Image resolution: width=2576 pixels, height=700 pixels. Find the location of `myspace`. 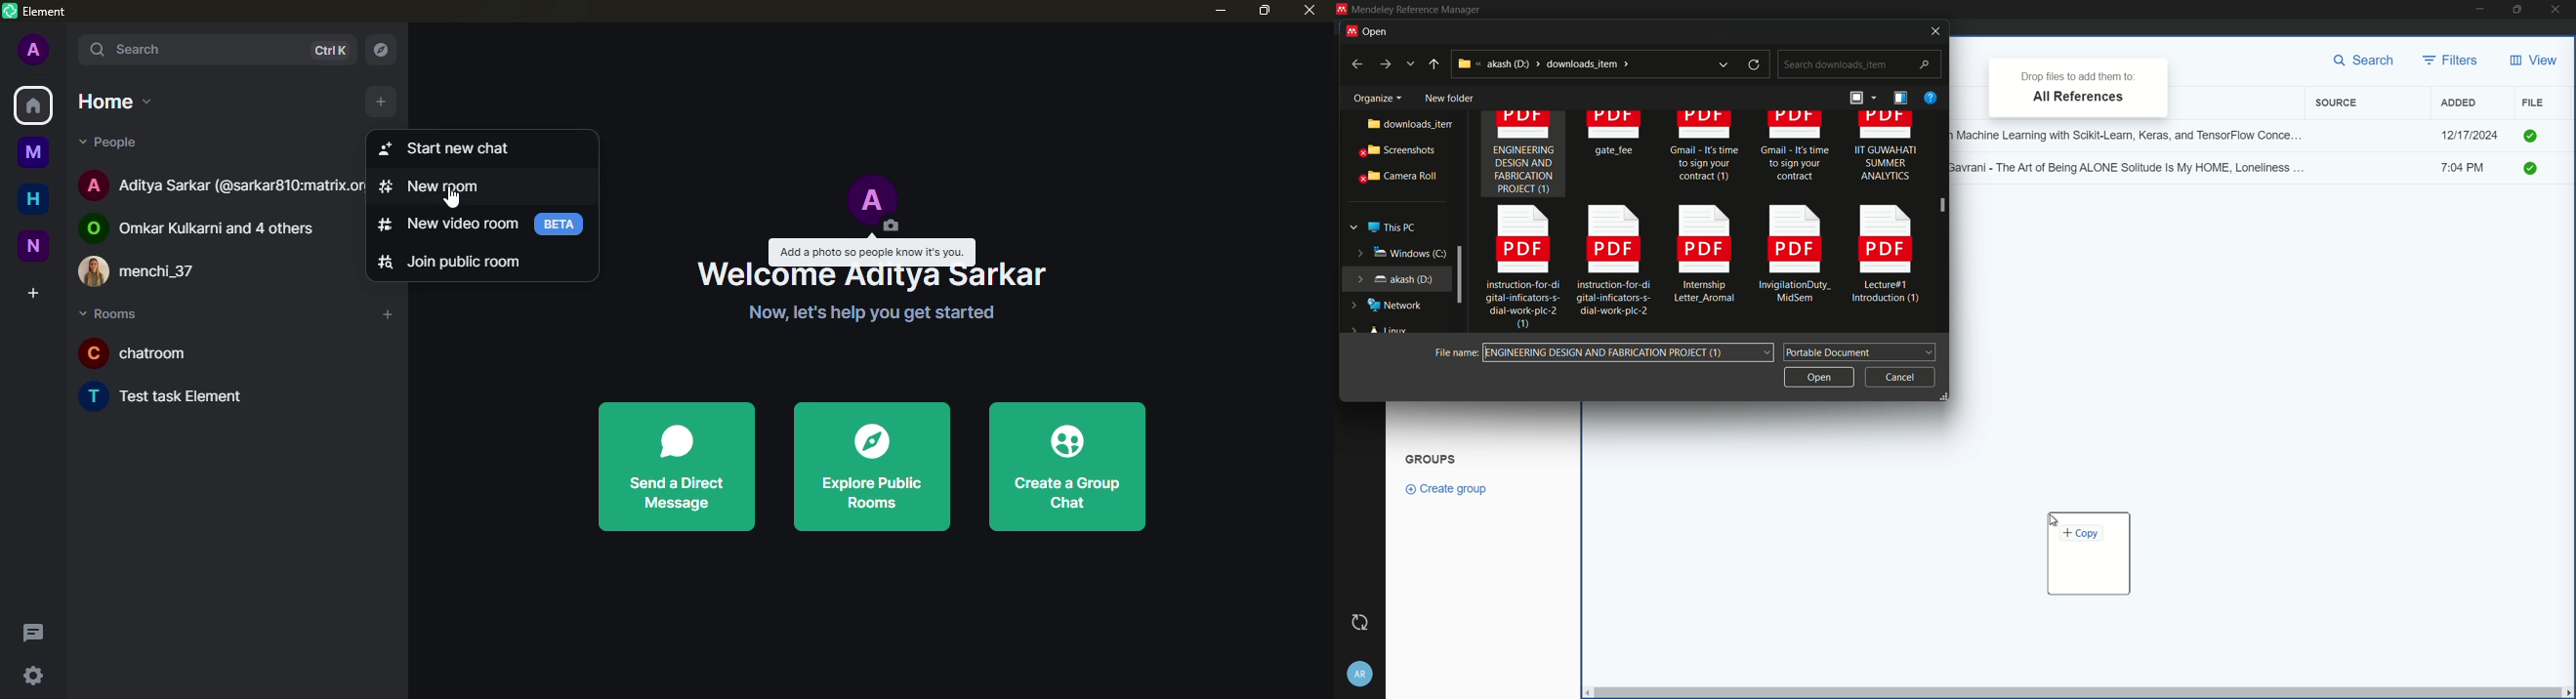

myspace is located at coordinates (35, 154).